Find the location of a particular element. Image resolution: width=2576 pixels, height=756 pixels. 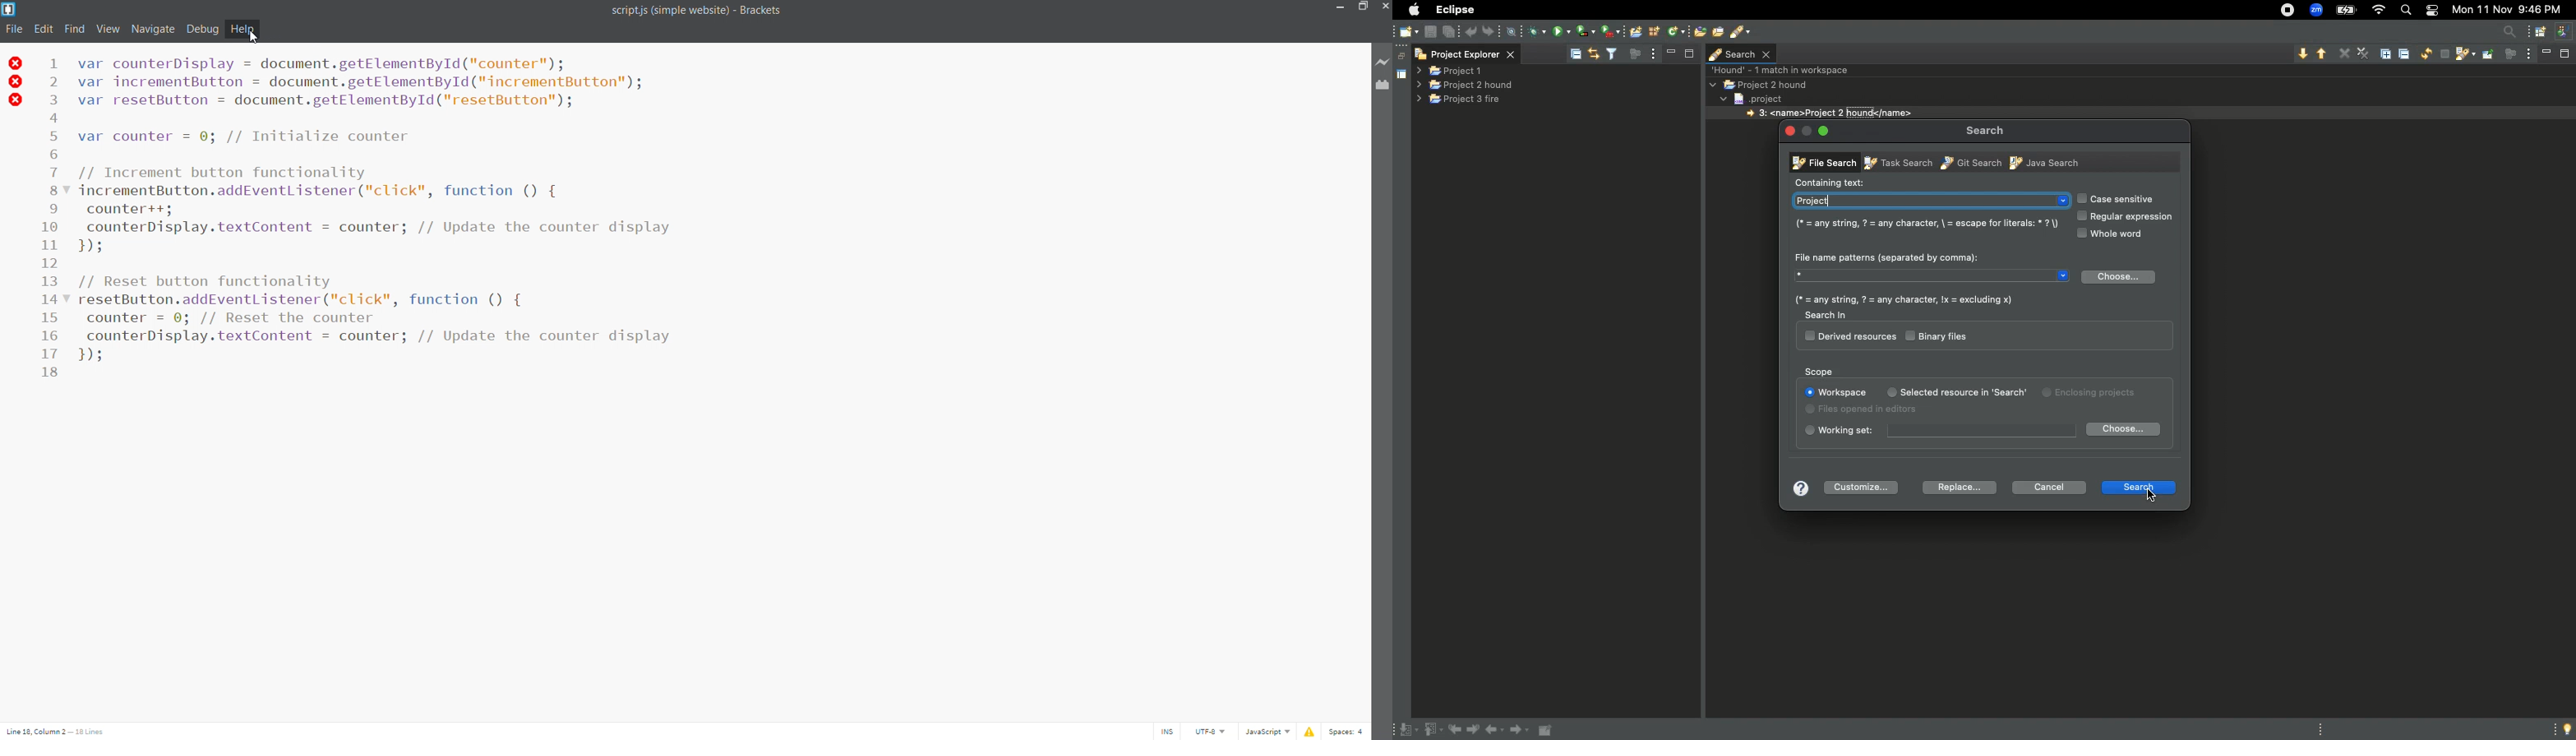

Search in is located at coordinates (1826, 315).